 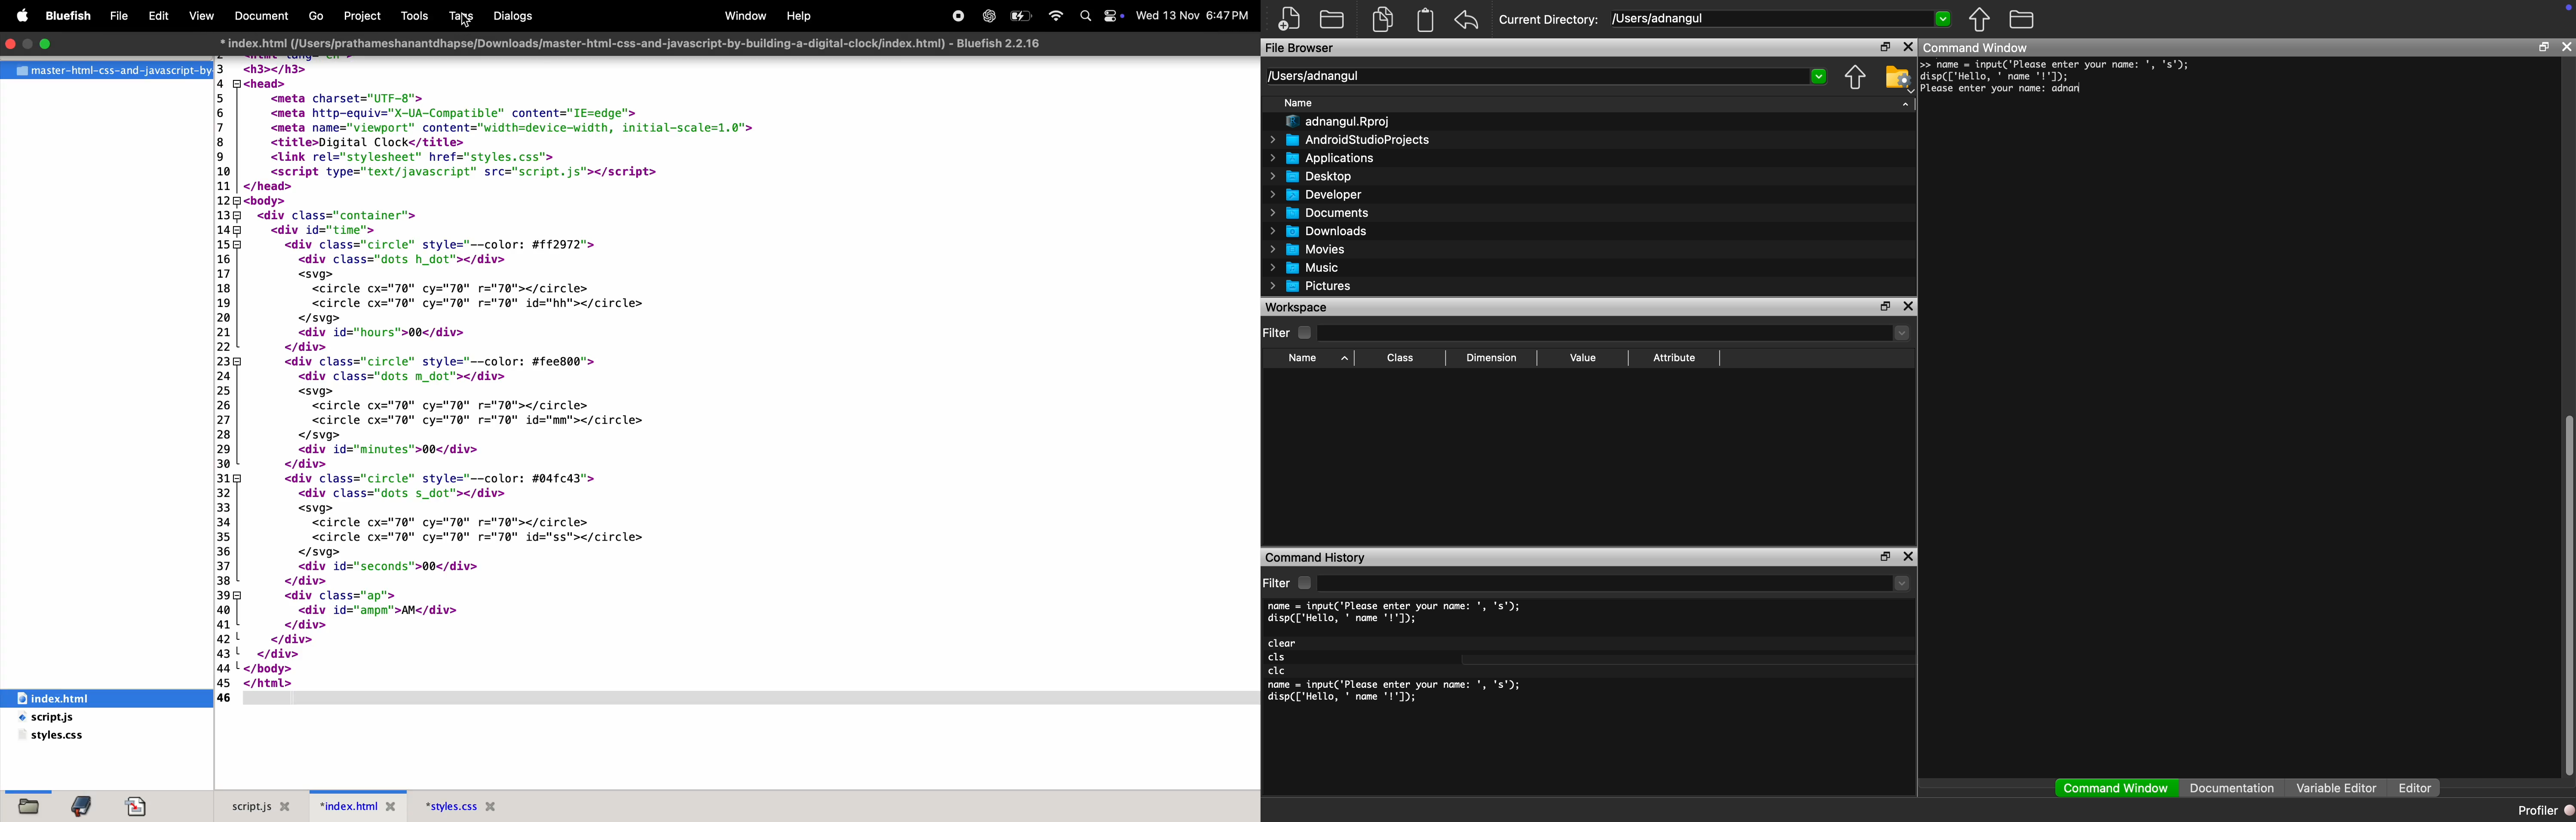 I want to click on Close file, so click(x=494, y=807).